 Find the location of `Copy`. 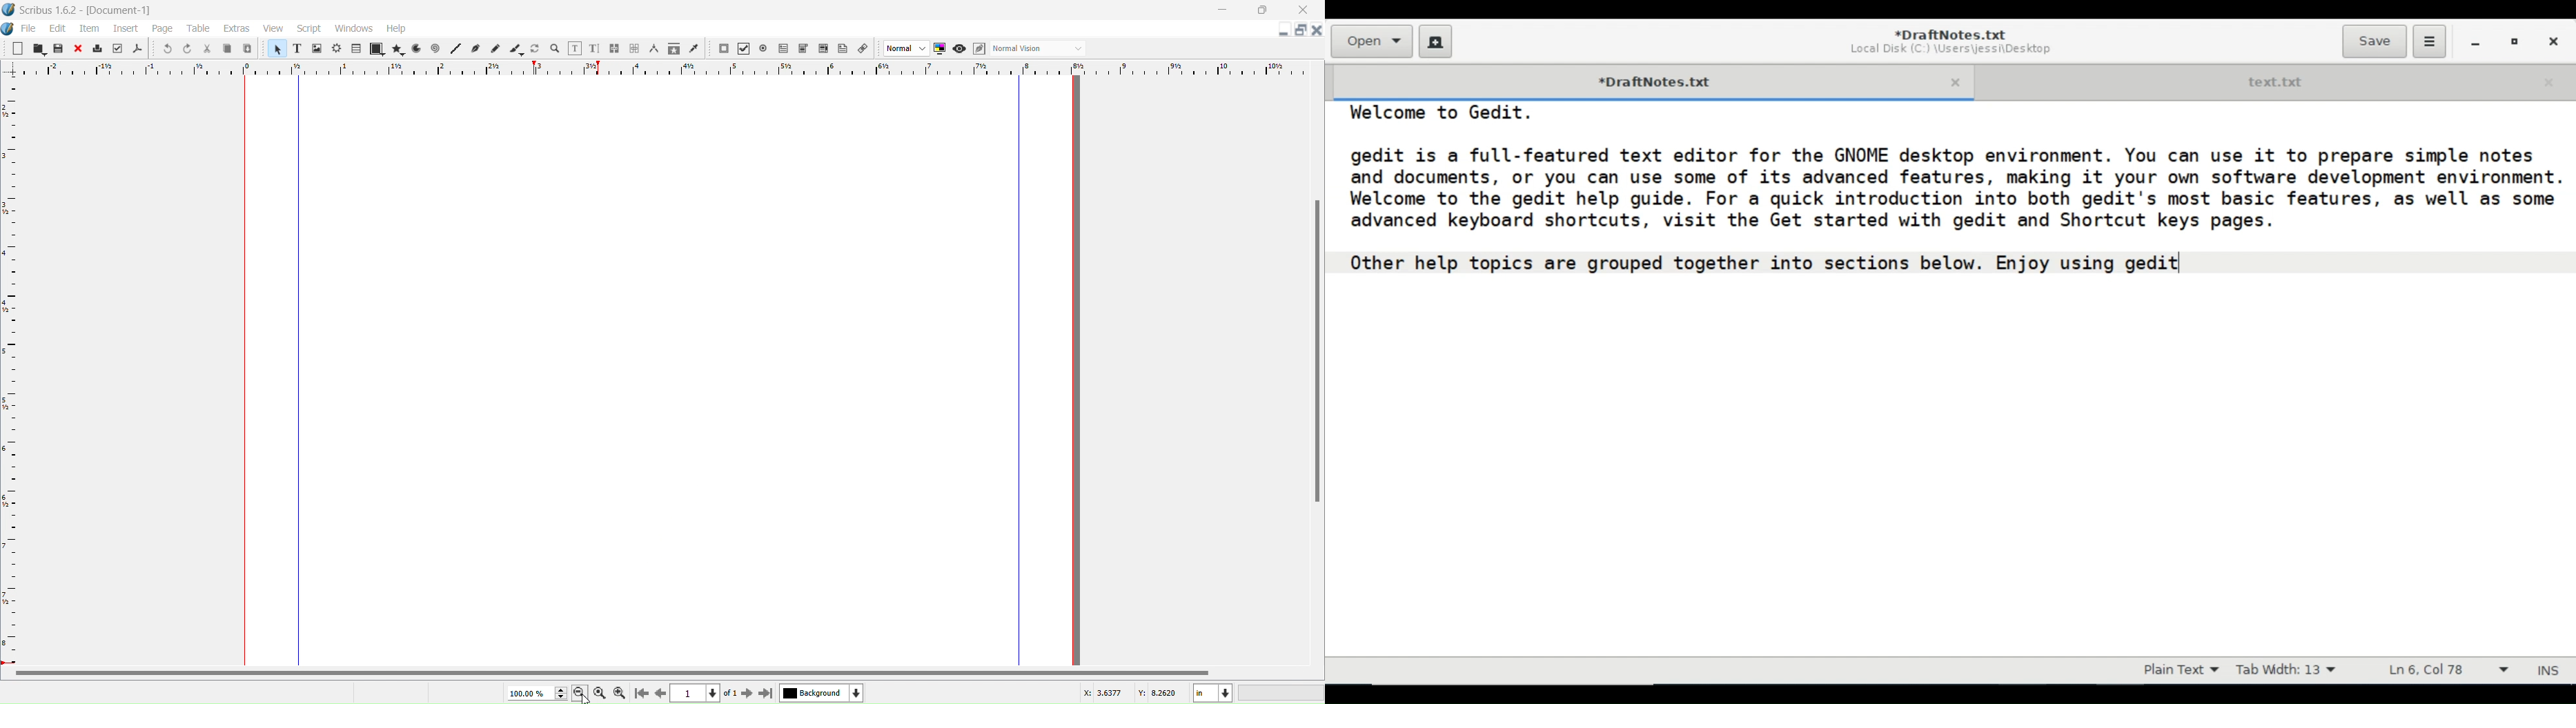

Copy is located at coordinates (227, 49).